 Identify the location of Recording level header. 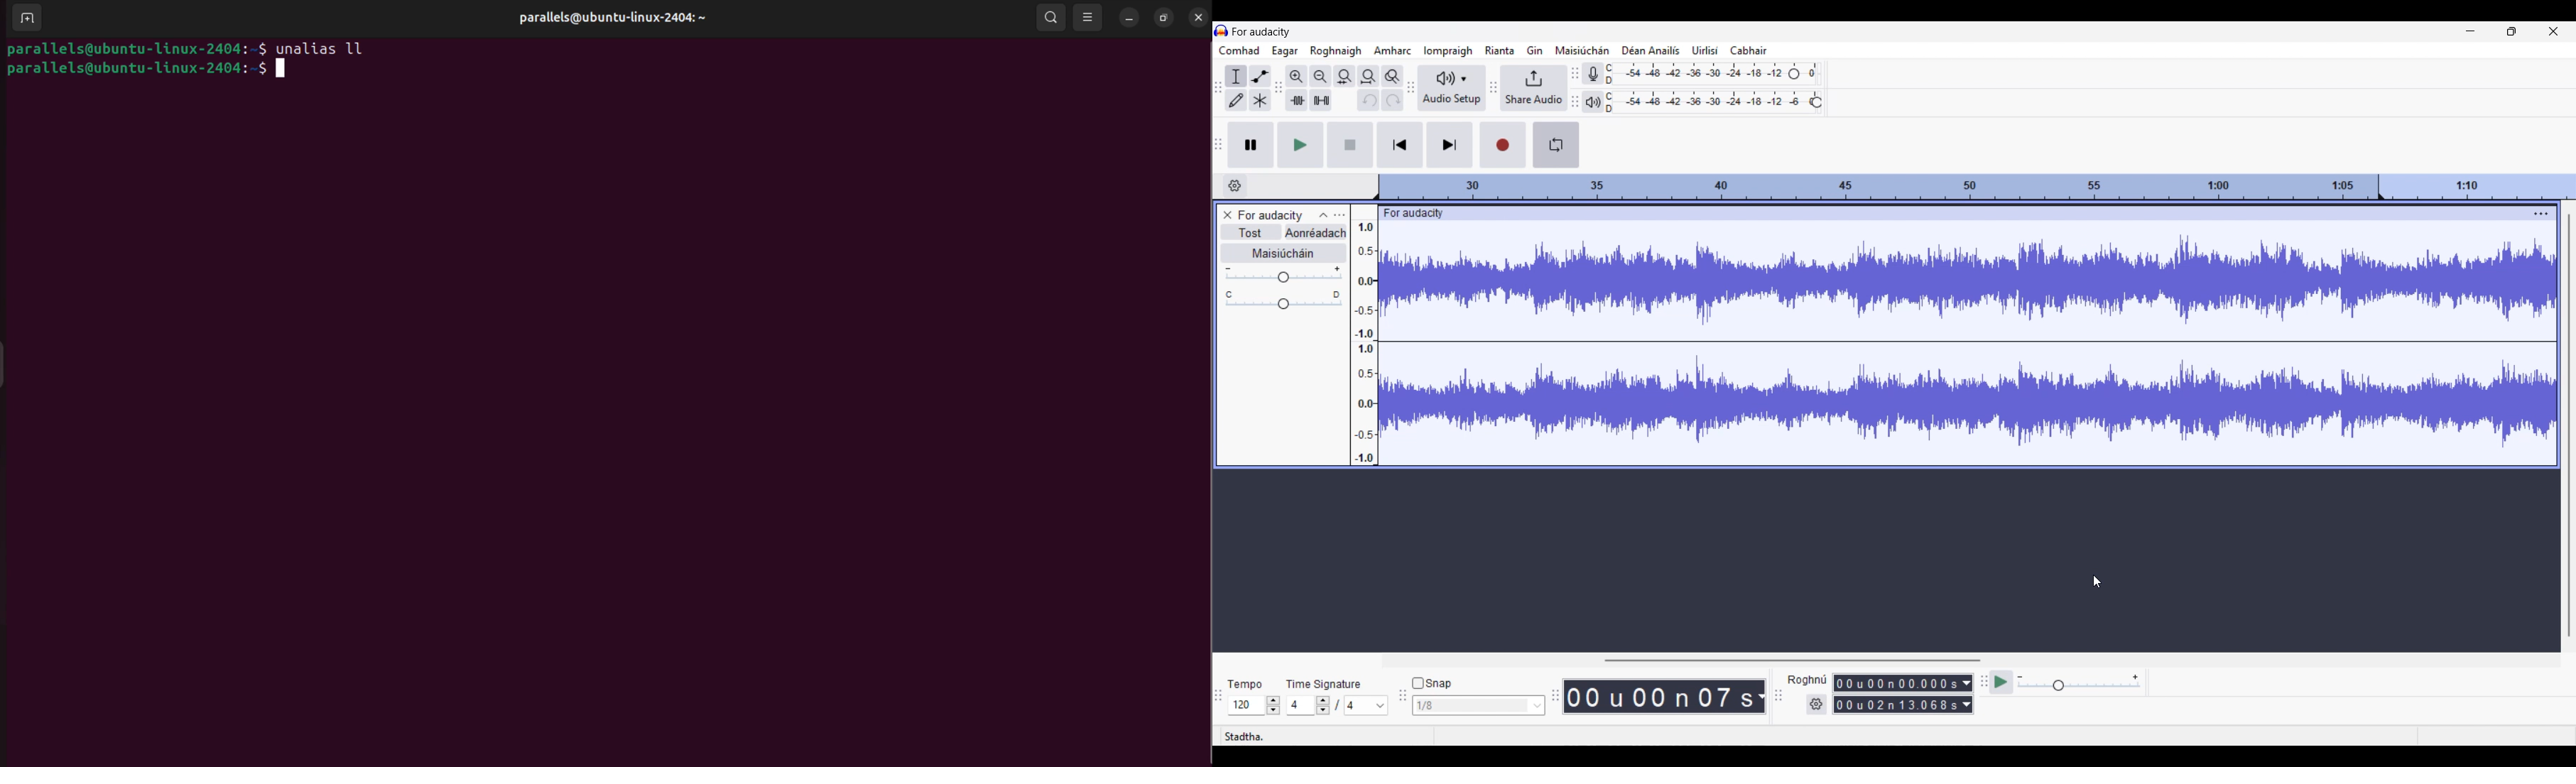
(1794, 74).